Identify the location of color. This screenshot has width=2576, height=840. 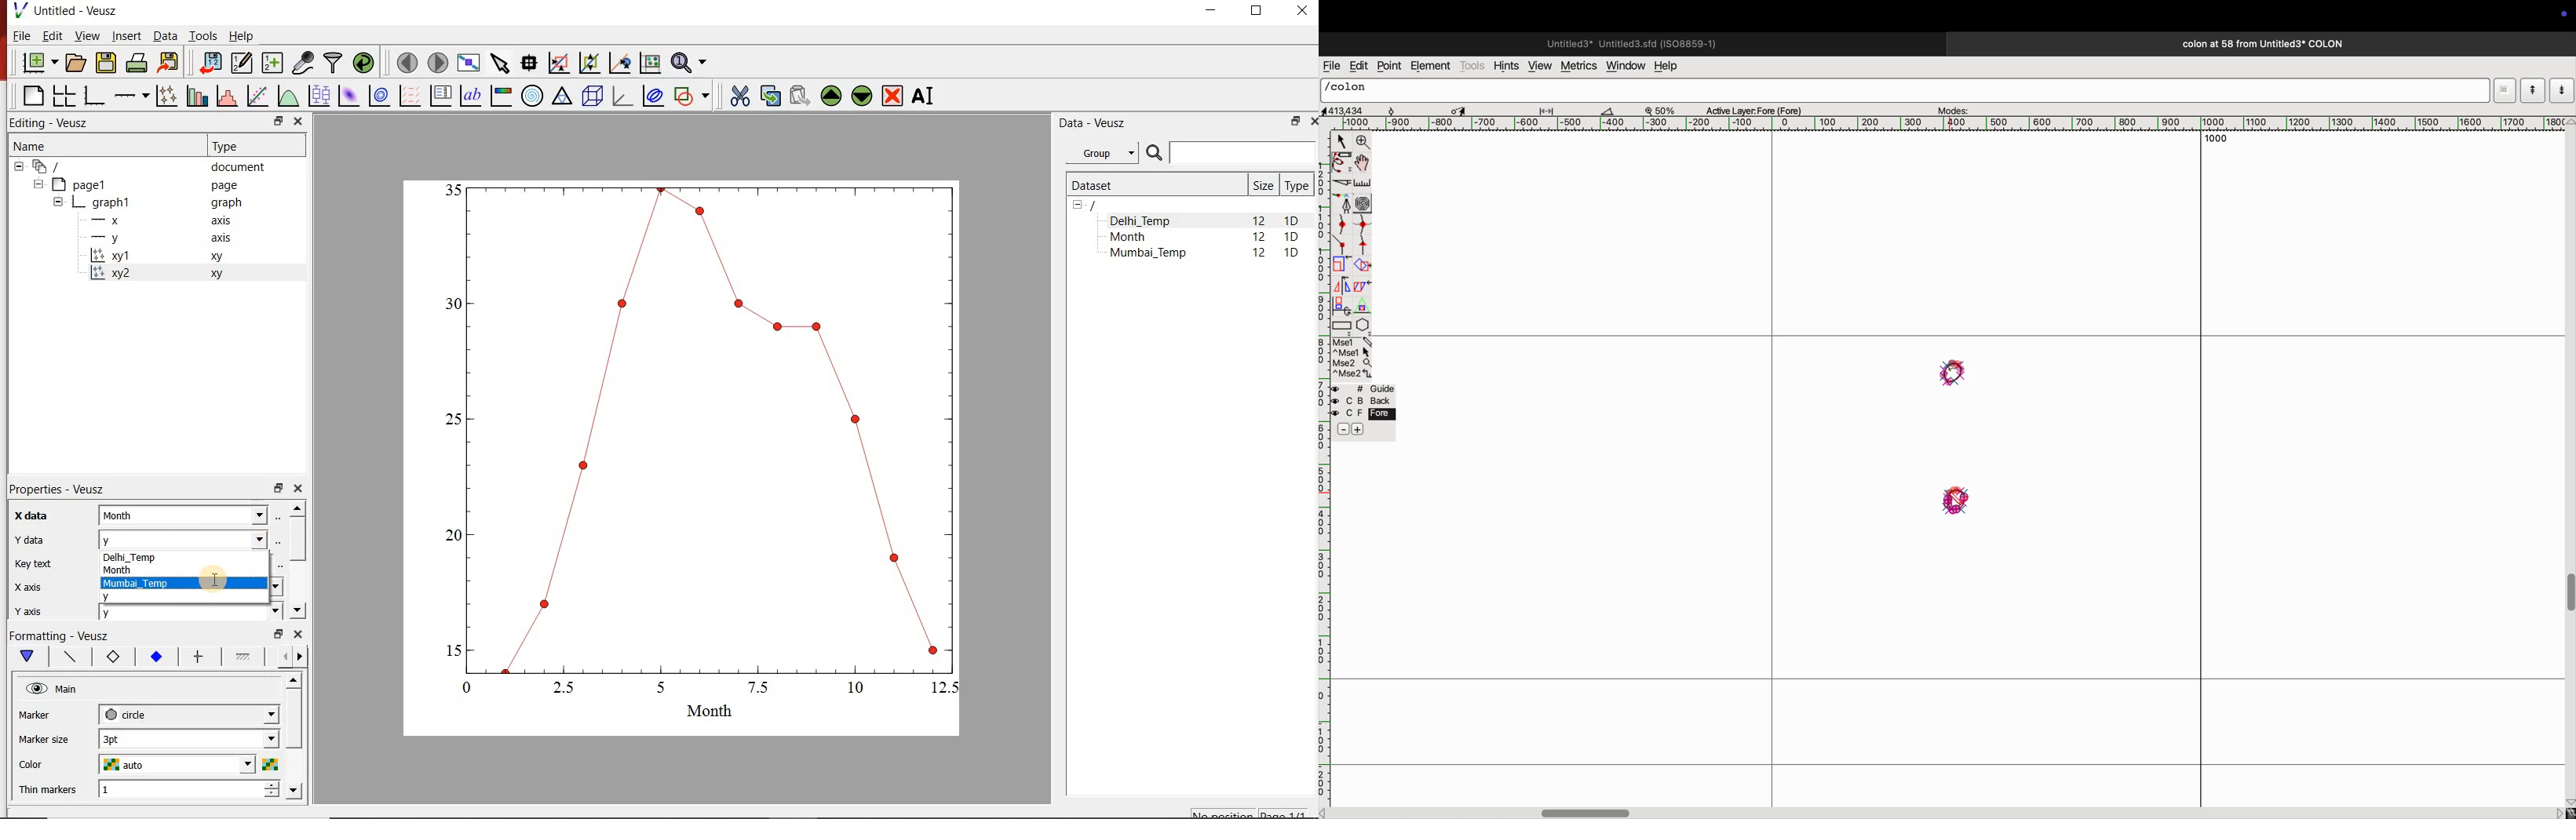
(45, 765).